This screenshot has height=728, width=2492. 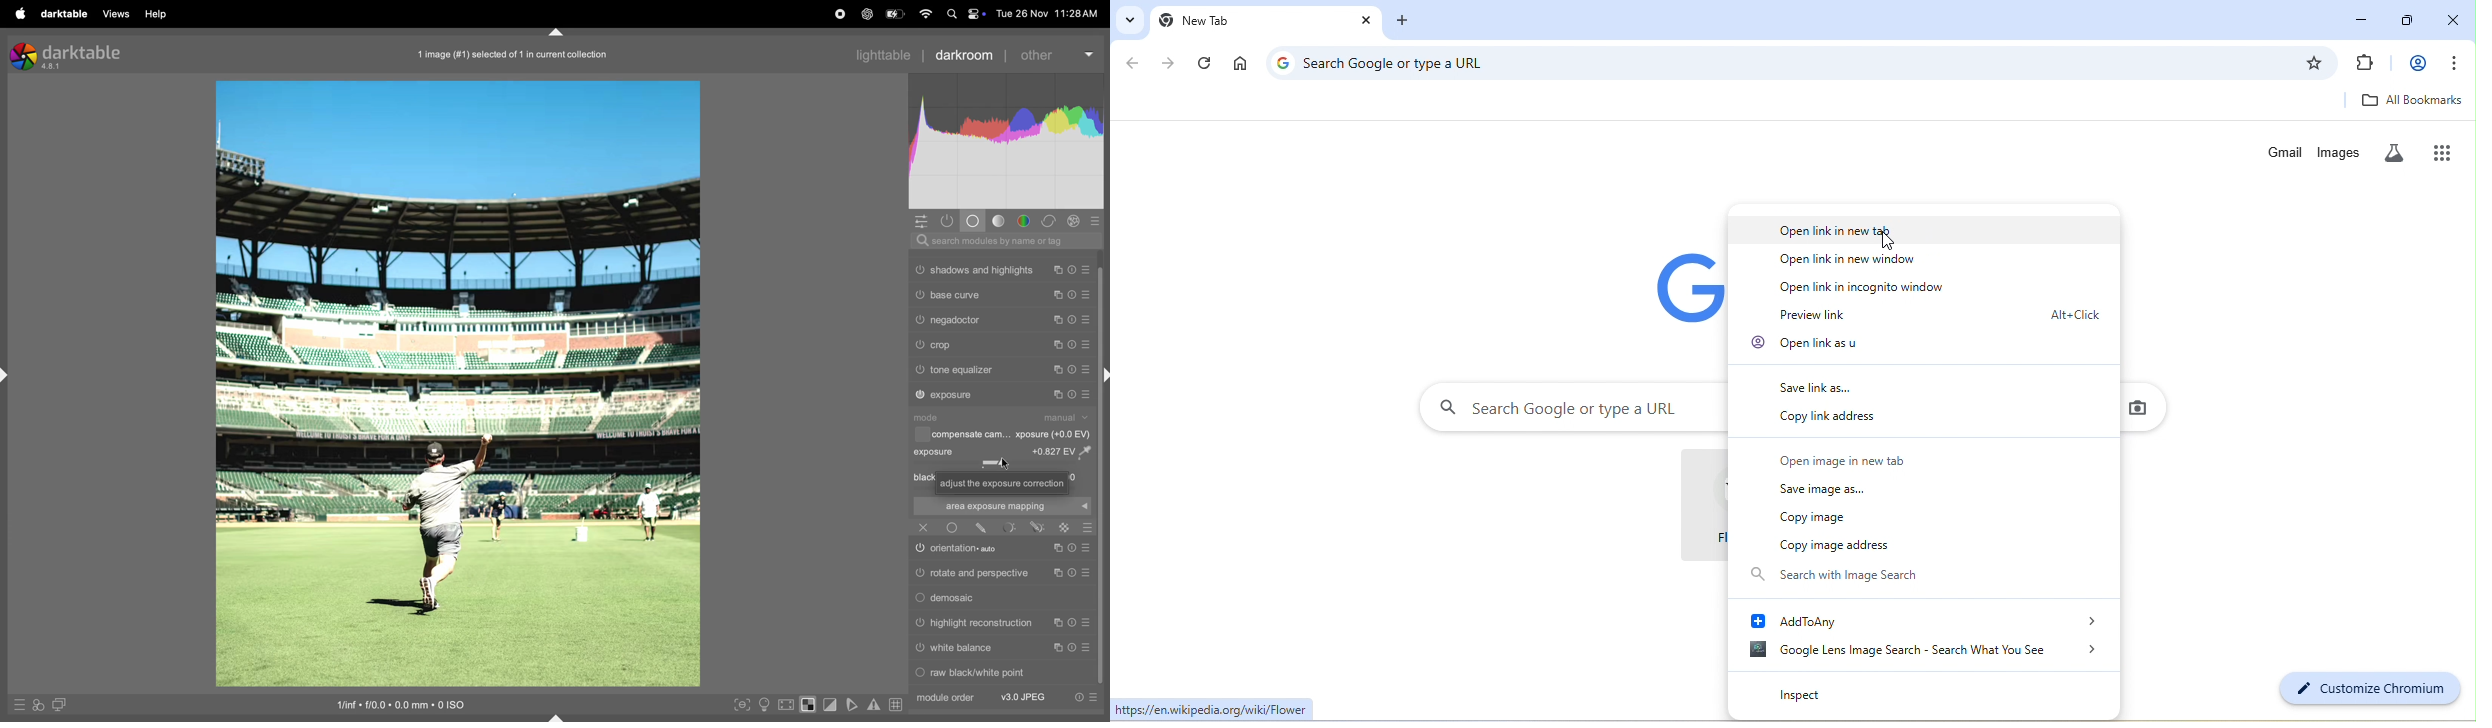 I want to click on exposure, so click(x=953, y=395).